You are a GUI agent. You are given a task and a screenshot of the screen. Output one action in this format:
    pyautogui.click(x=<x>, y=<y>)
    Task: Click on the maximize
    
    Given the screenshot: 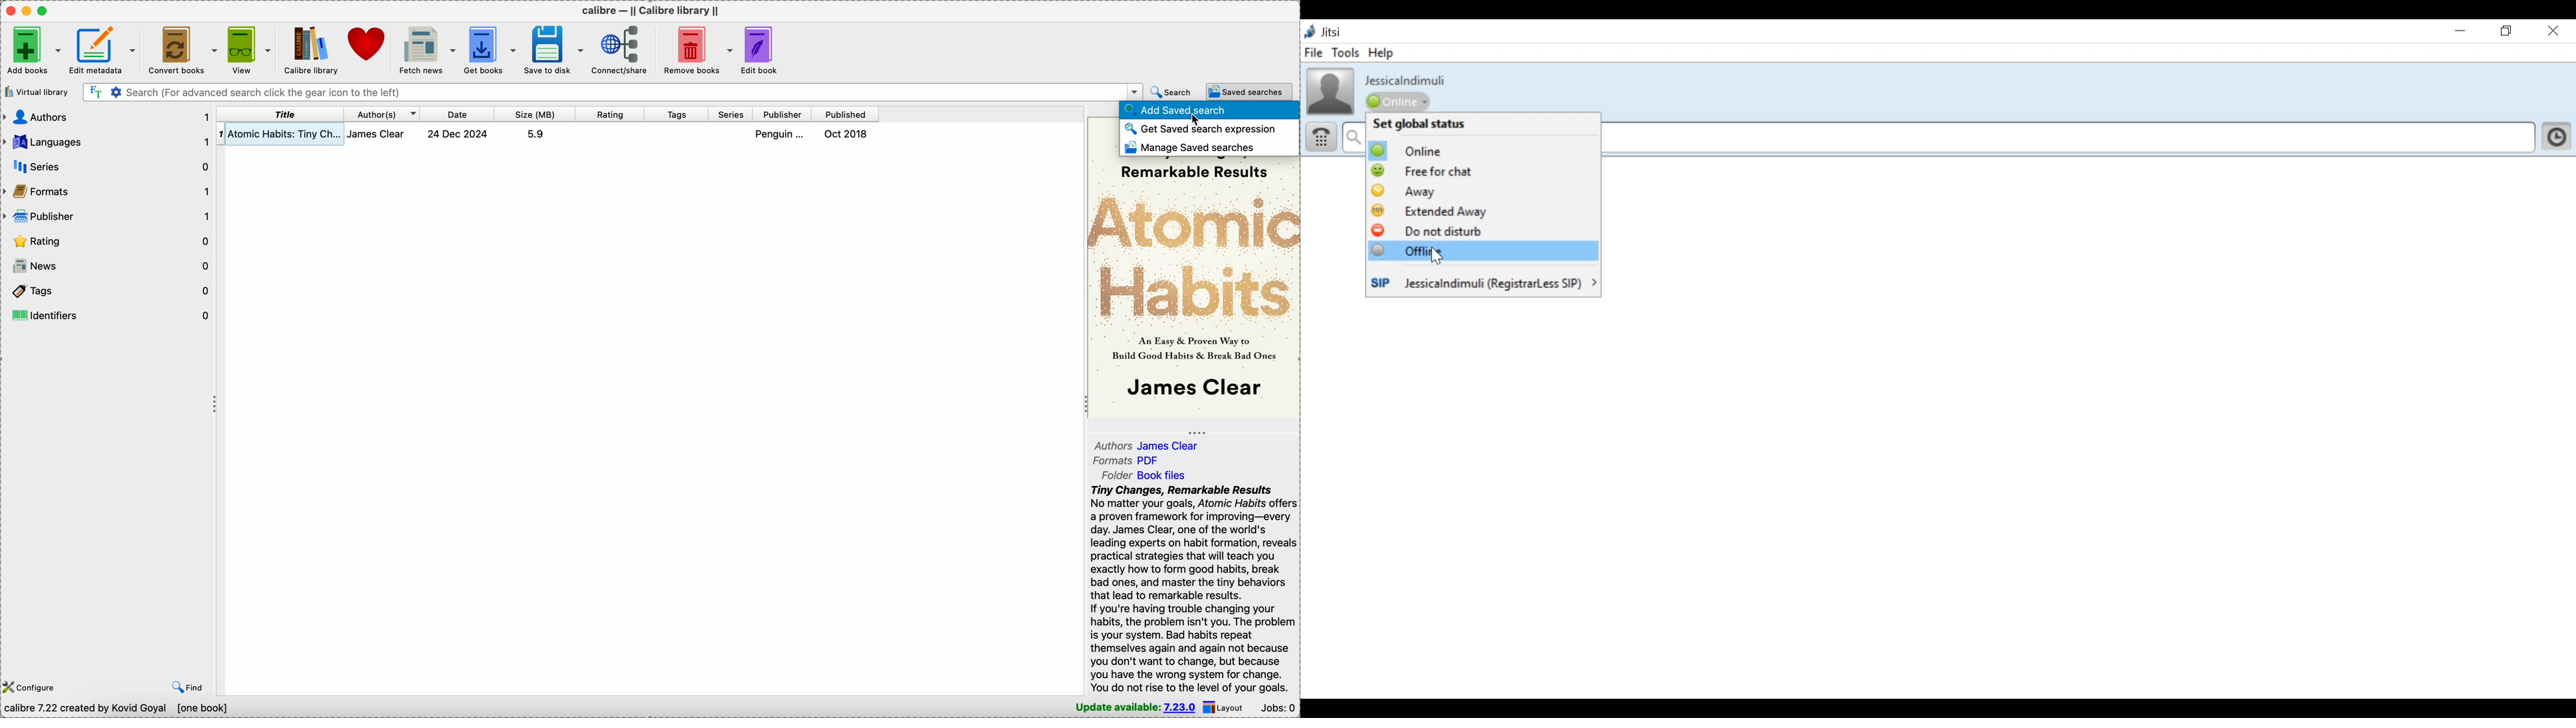 What is the action you would take?
    pyautogui.click(x=45, y=10)
    